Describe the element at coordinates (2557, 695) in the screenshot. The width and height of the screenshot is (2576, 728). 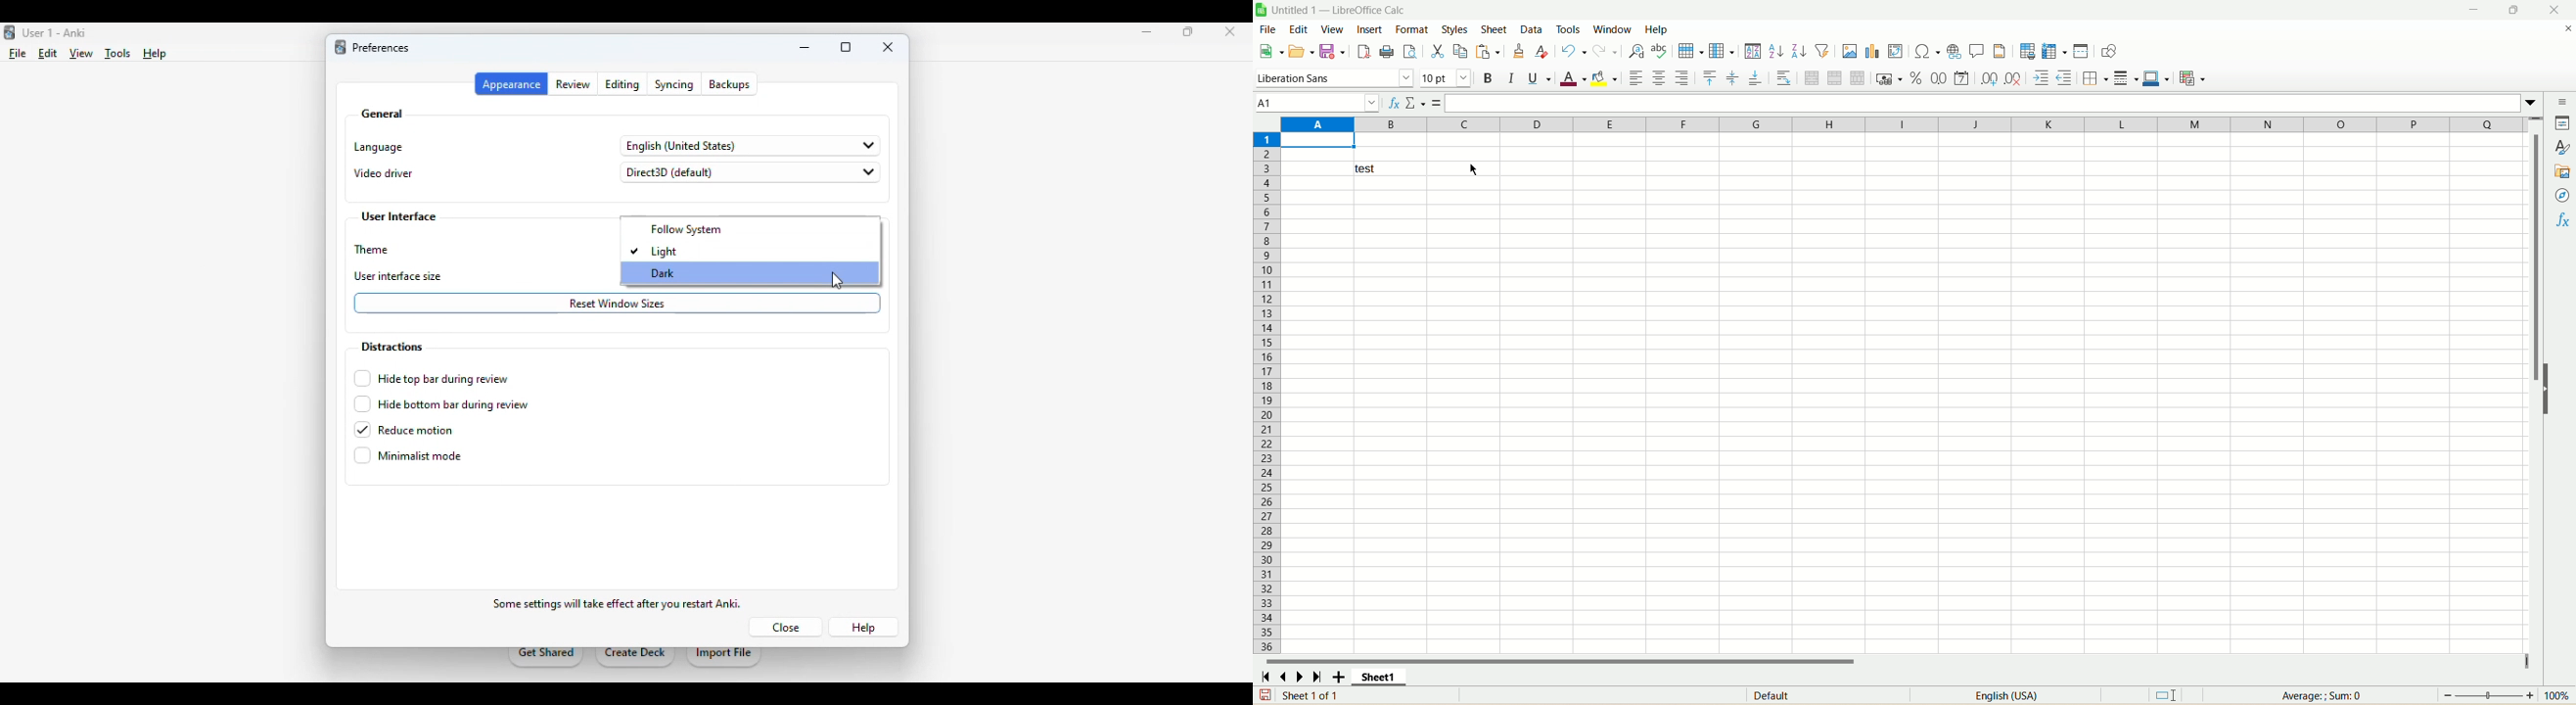
I see `100%` at that location.